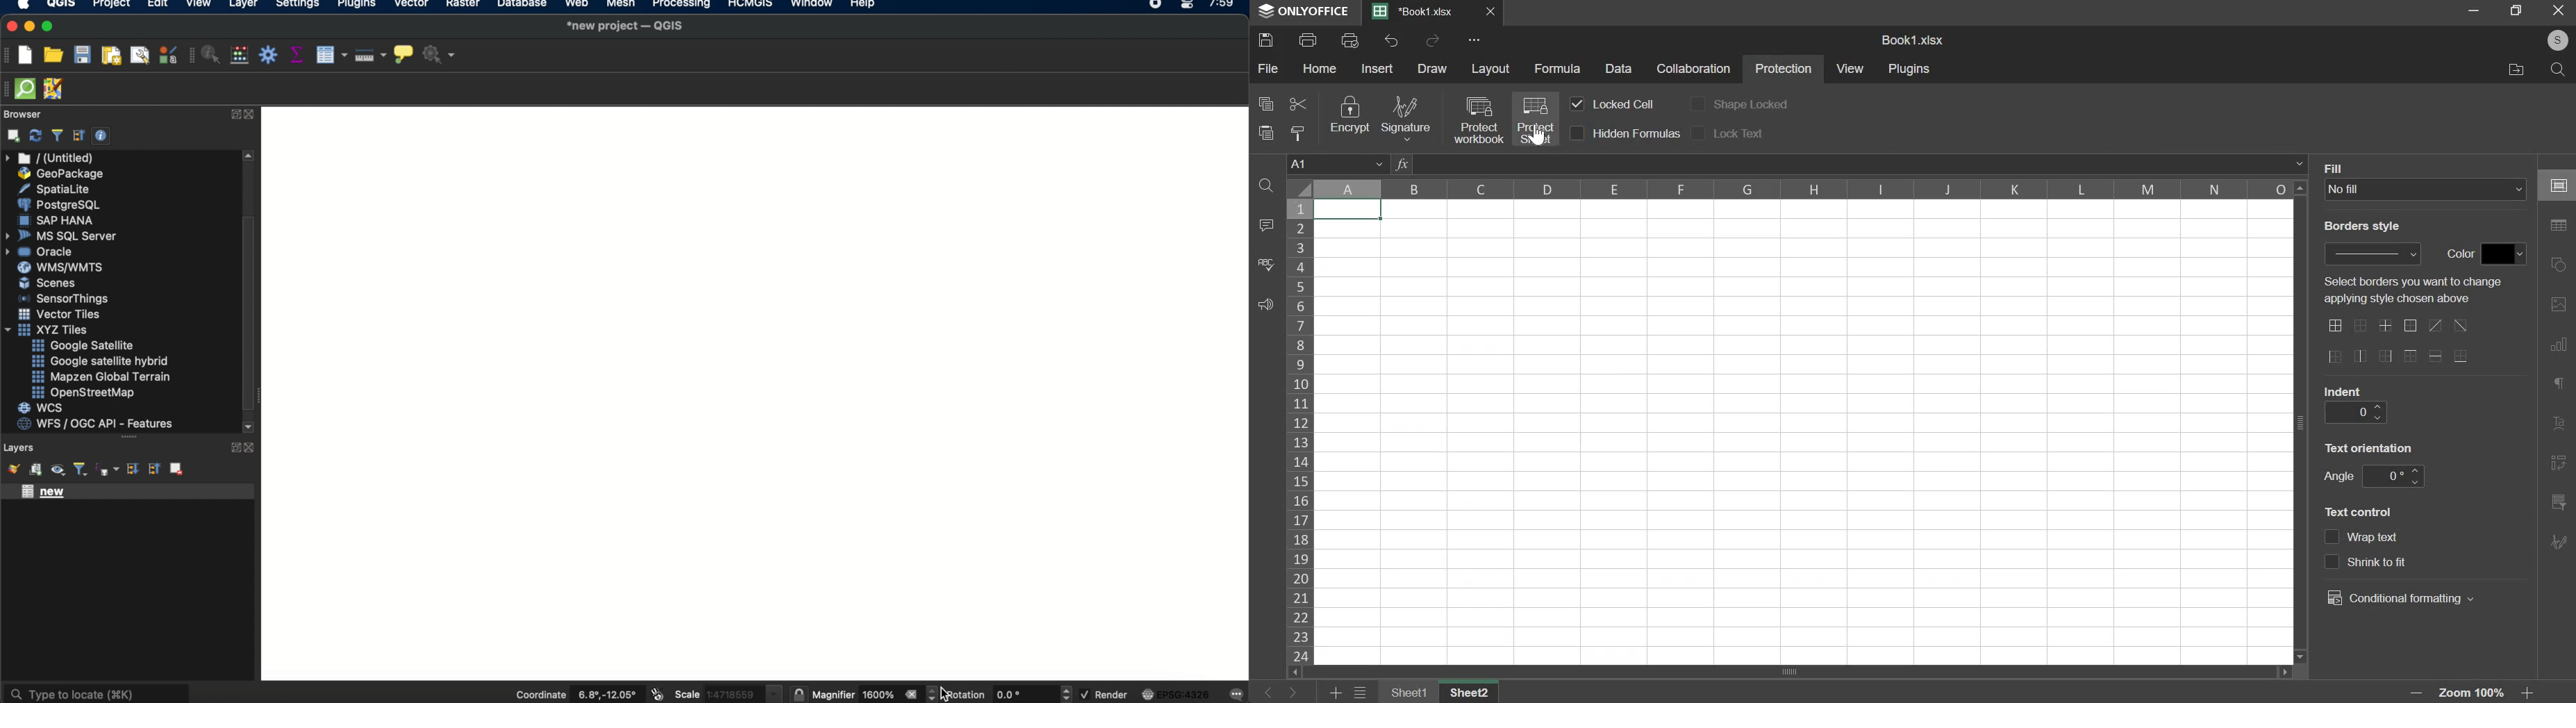 This screenshot has height=728, width=2576. Describe the element at coordinates (843, 693) in the screenshot. I see `Magnifier` at that location.